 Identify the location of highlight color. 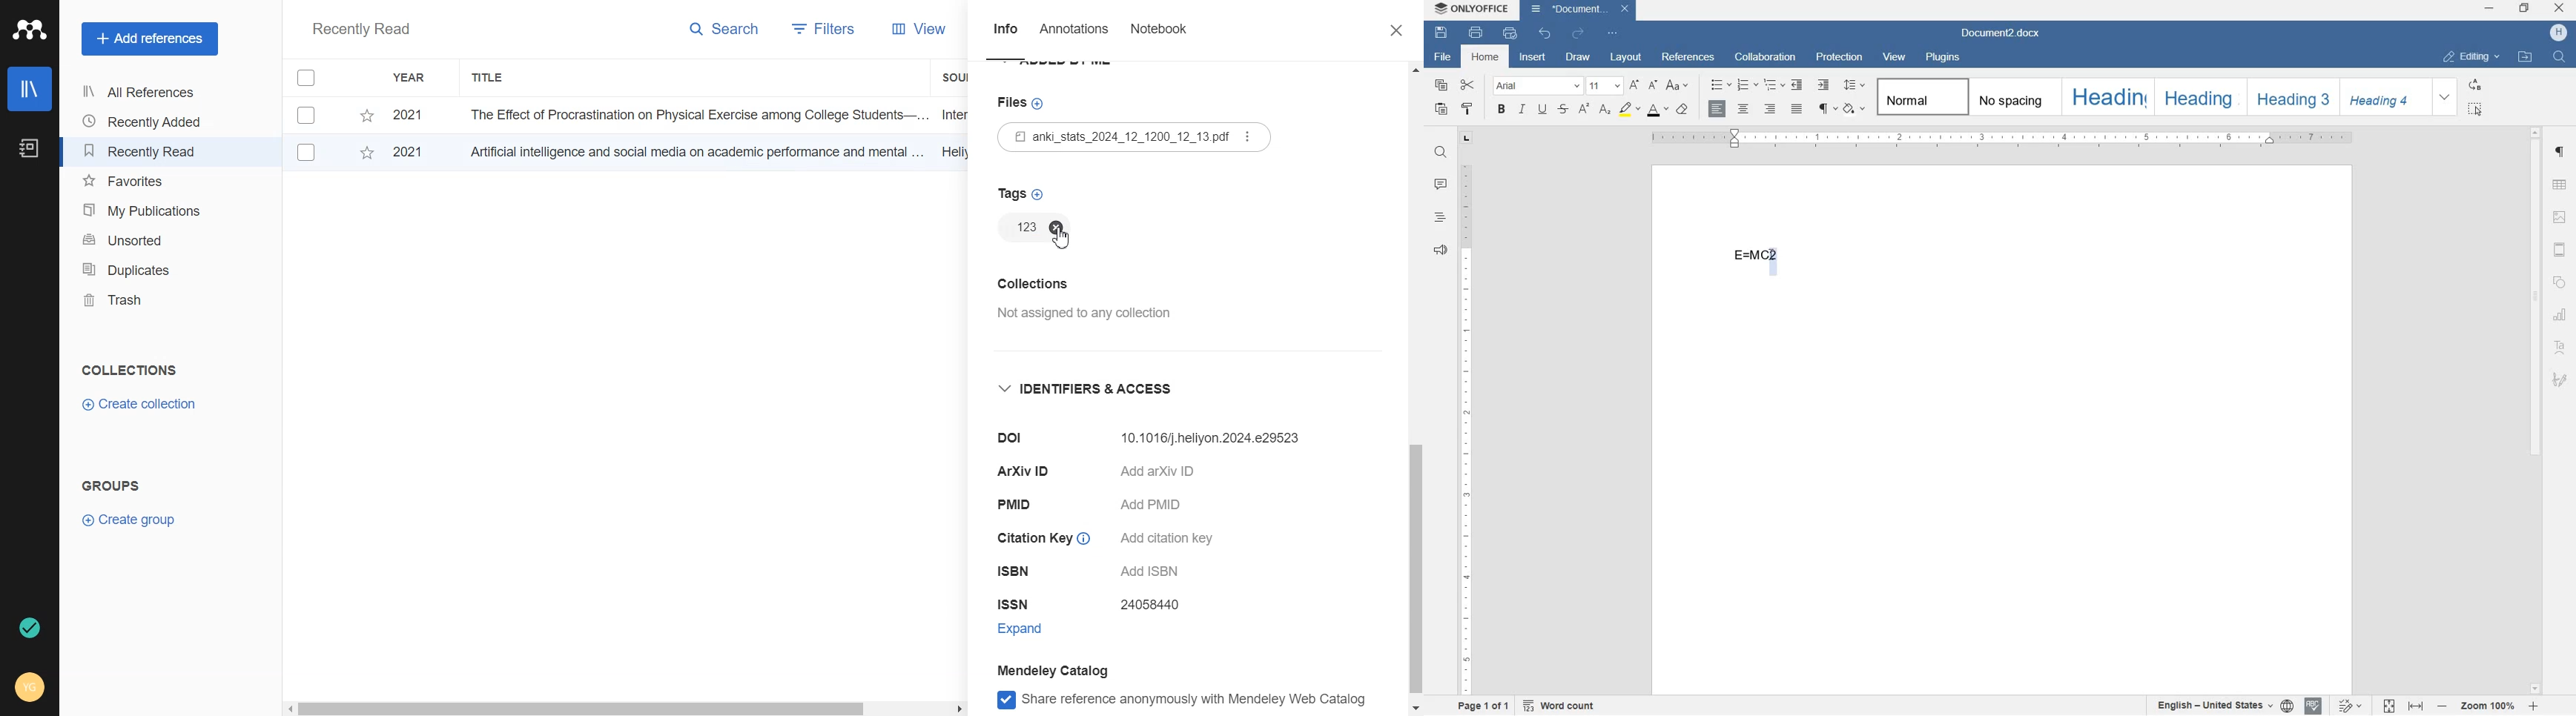
(1629, 110).